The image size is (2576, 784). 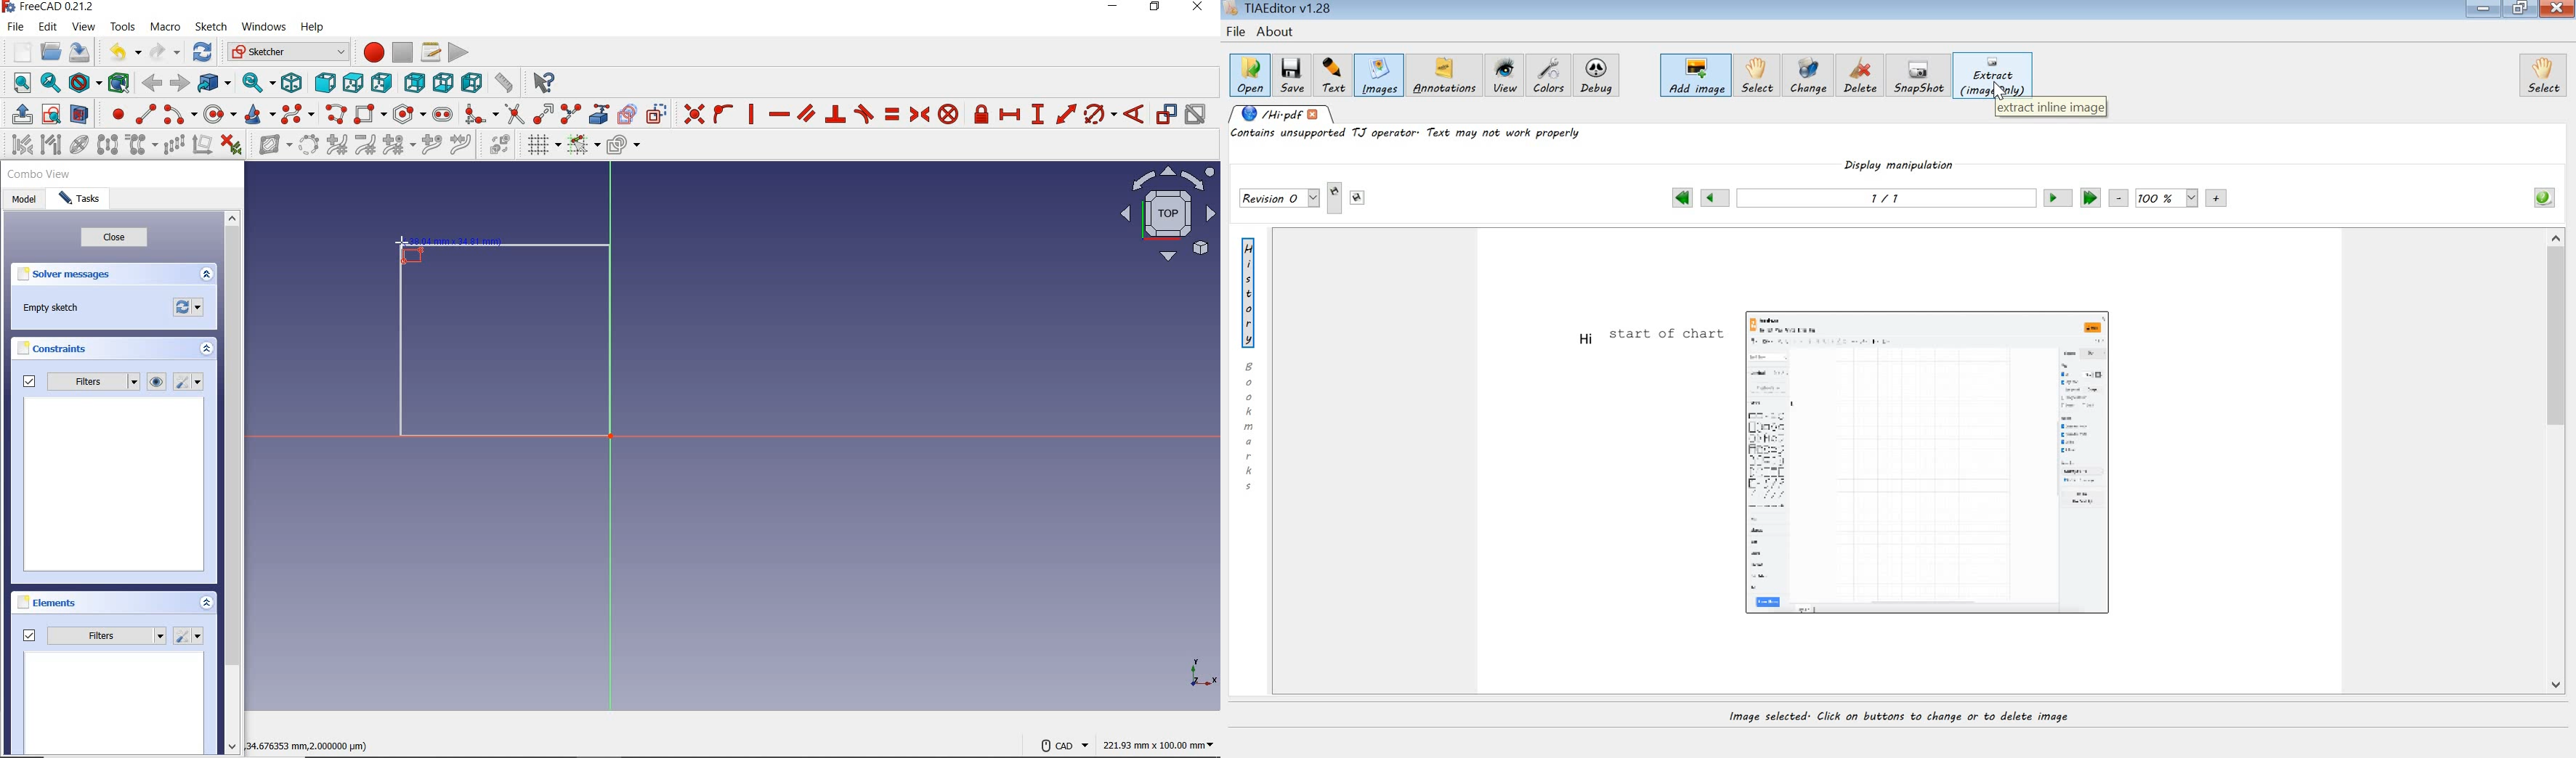 I want to click on view, so click(x=84, y=27).